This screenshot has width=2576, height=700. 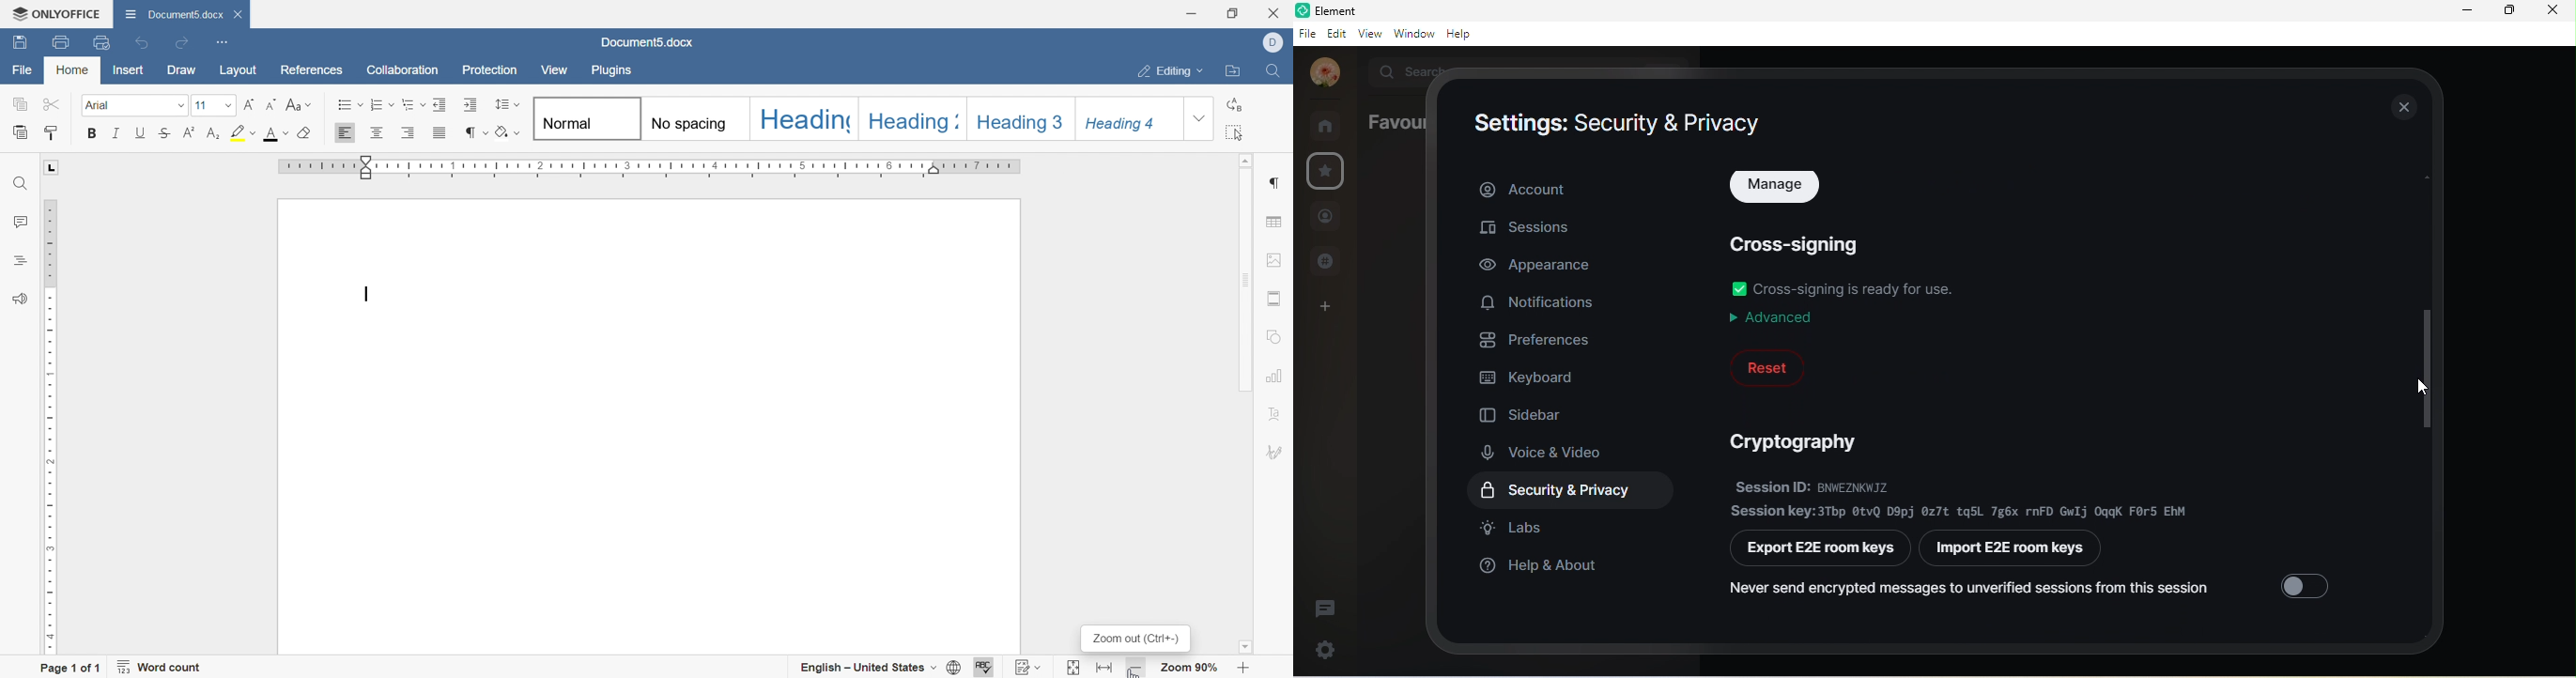 What do you see at coordinates (1543, 571) in the screenshot?
I see `help & about` at bounding box center [1543, 571].